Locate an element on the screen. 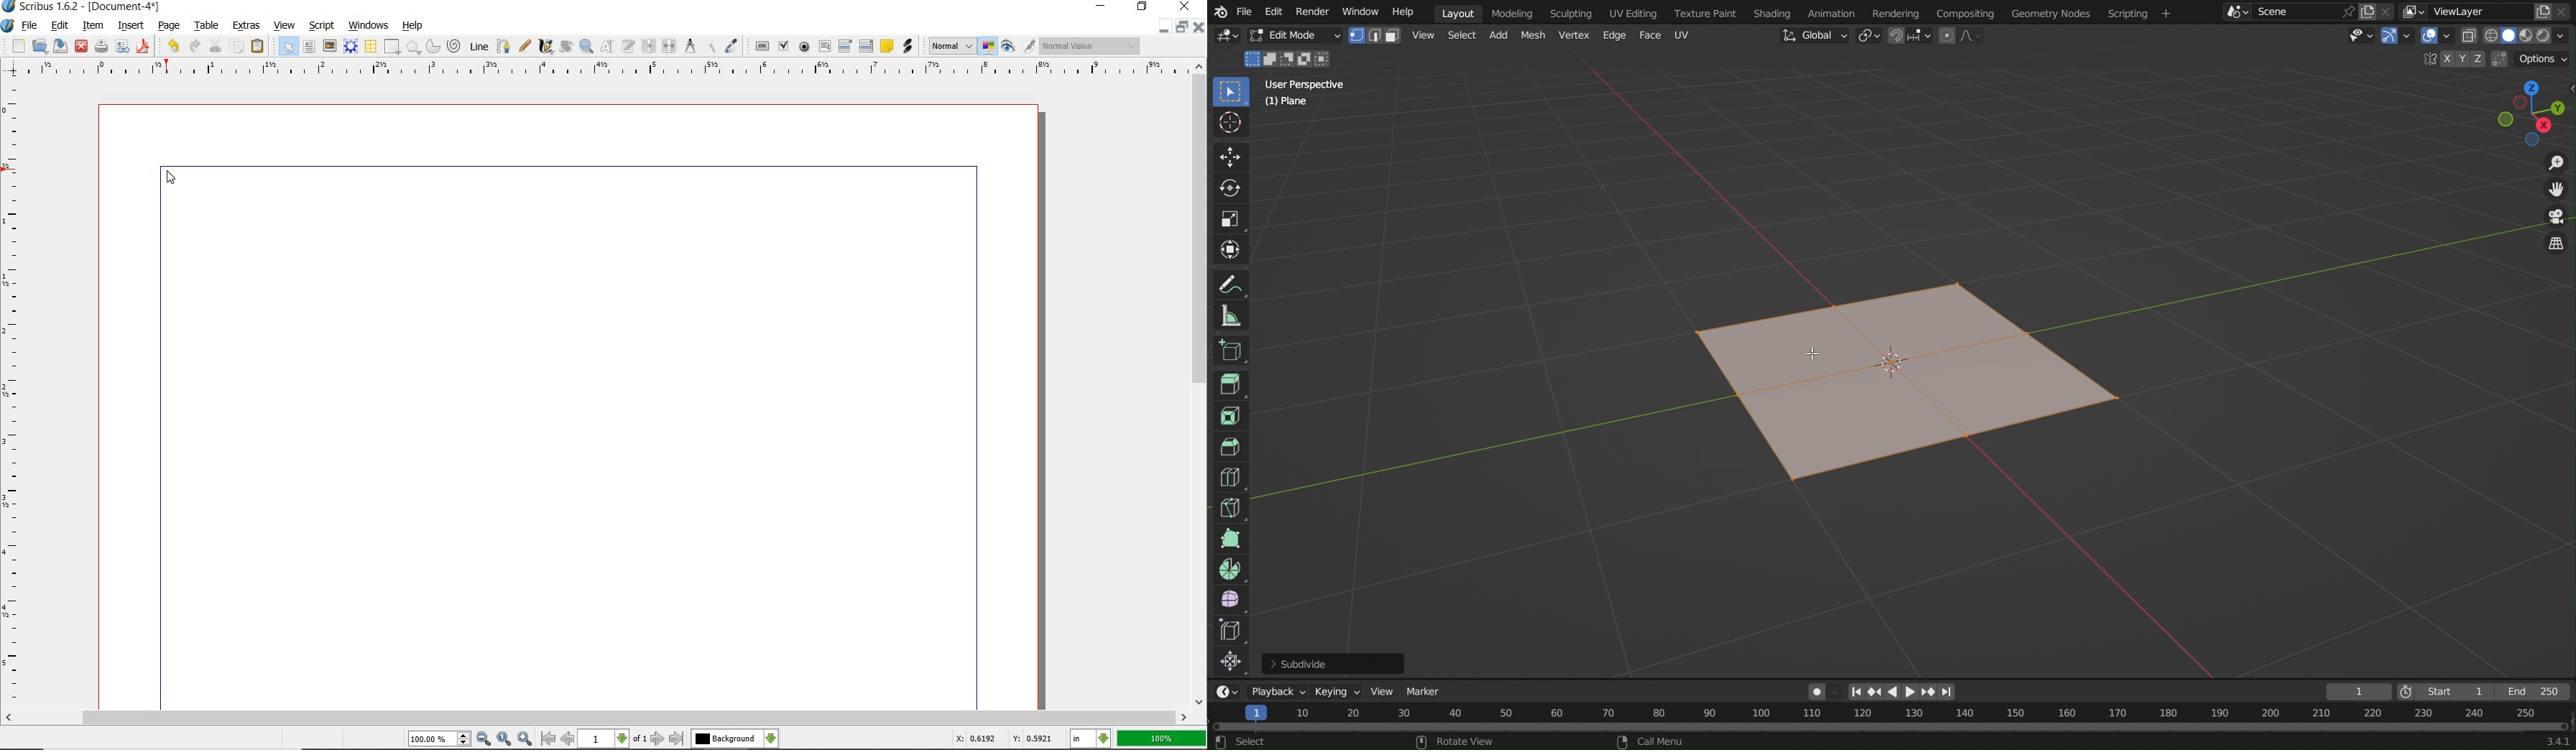 The height and width of the screenshot is (756, 2576). pdf radio button is located at coordinates (803, 47).